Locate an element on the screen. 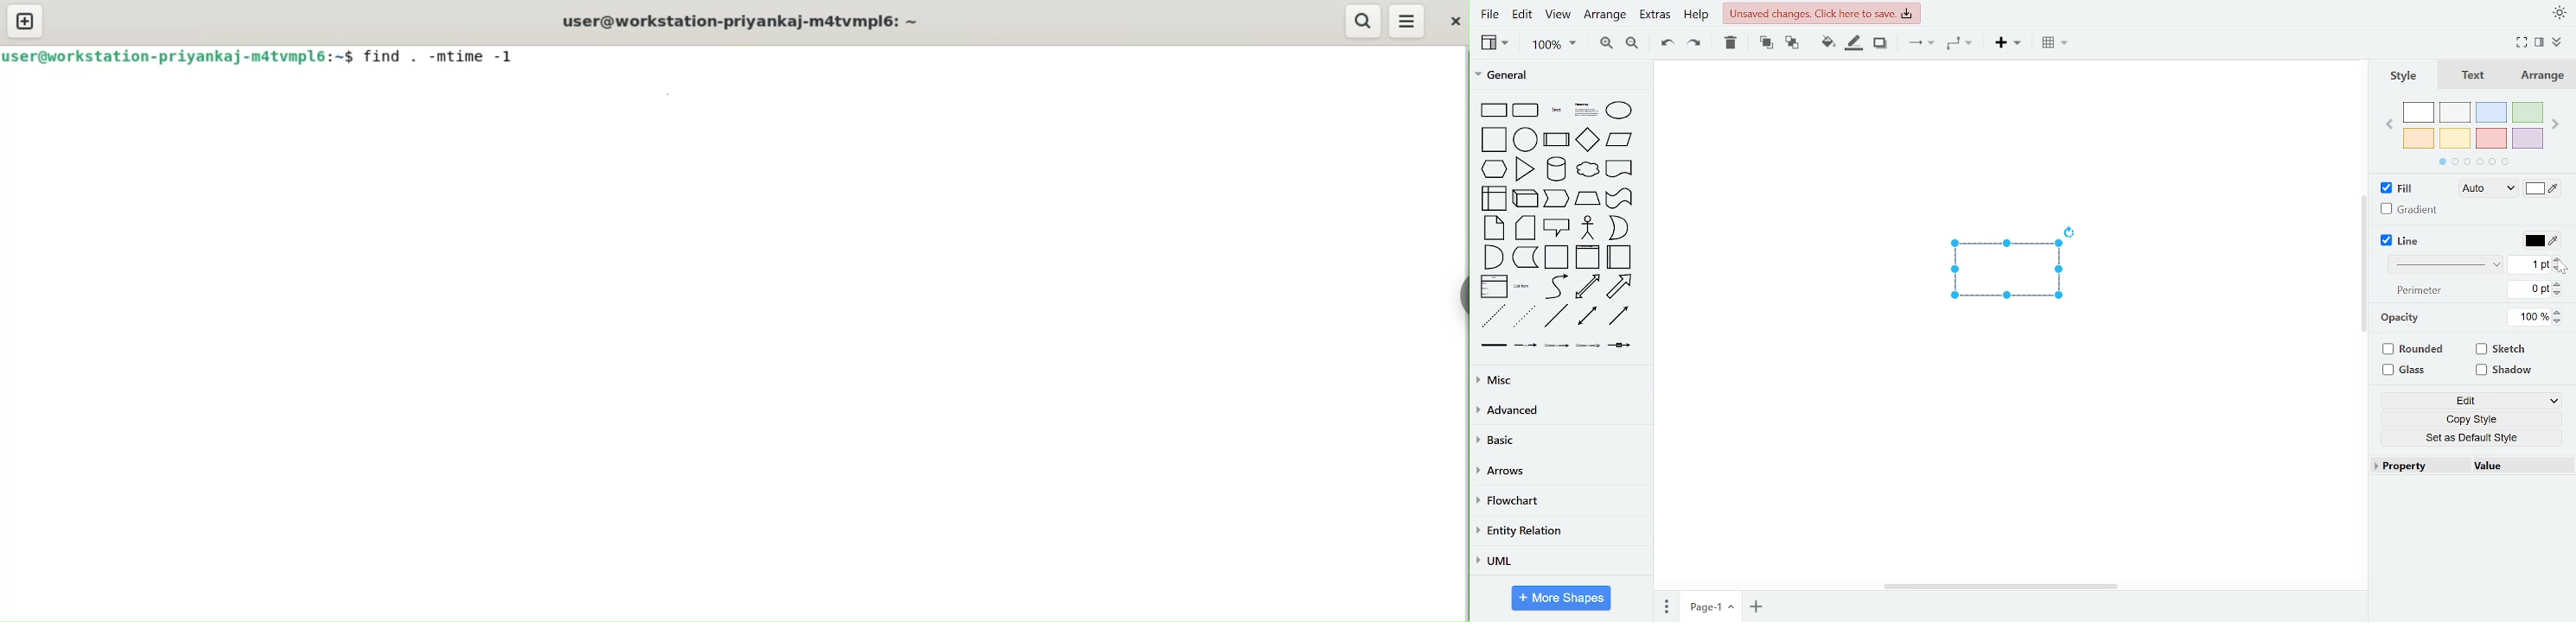 The width and height of the screenshot is (2576, 644). general shapes is located at coordinates (1522, 137).